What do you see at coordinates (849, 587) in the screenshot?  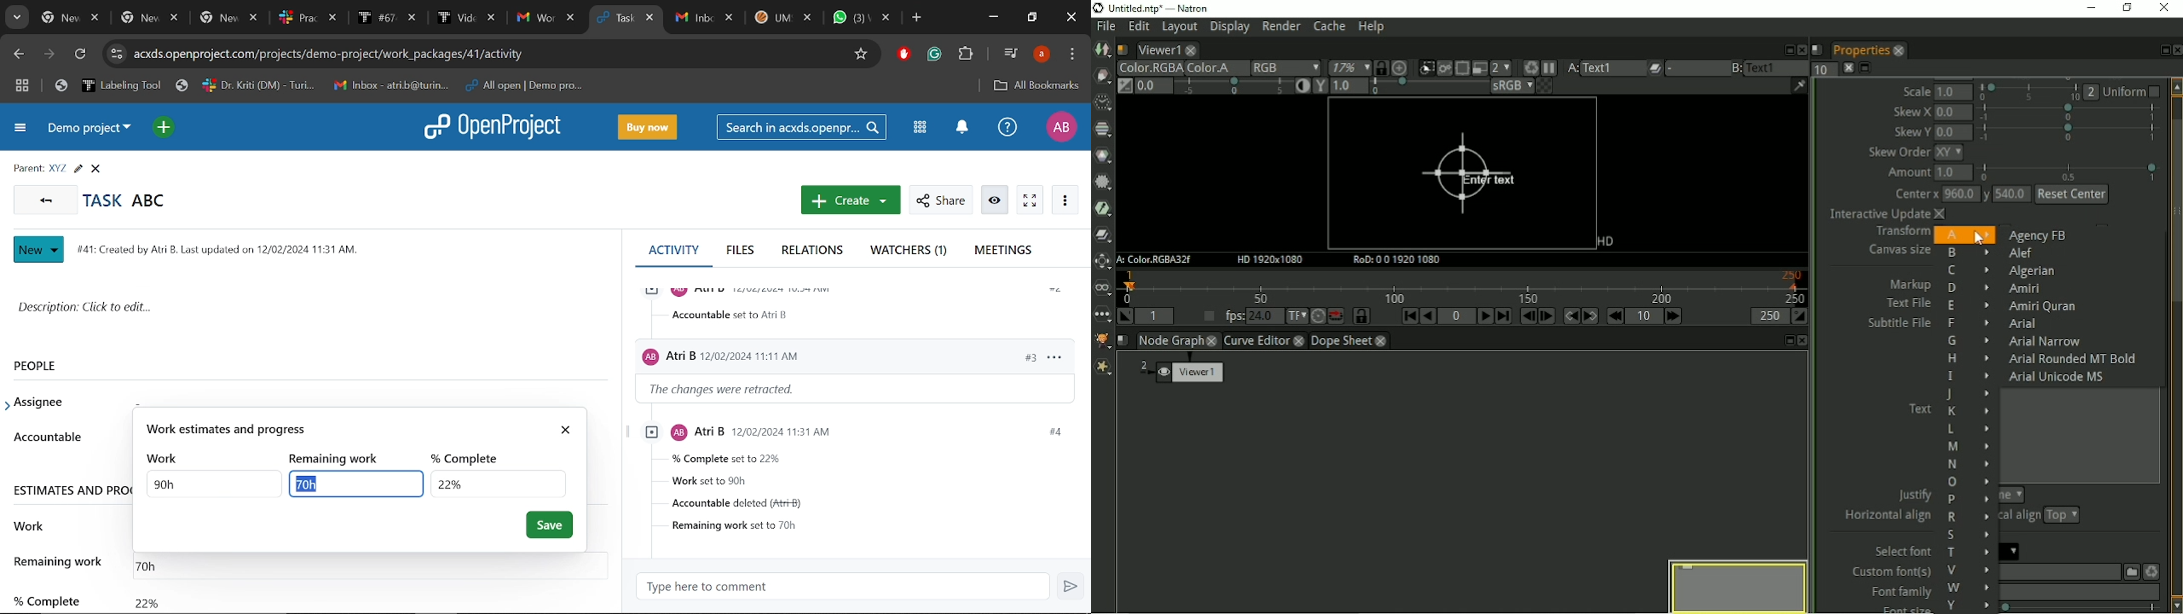 I see `Type here to comment` at bounding box center [849, 587].